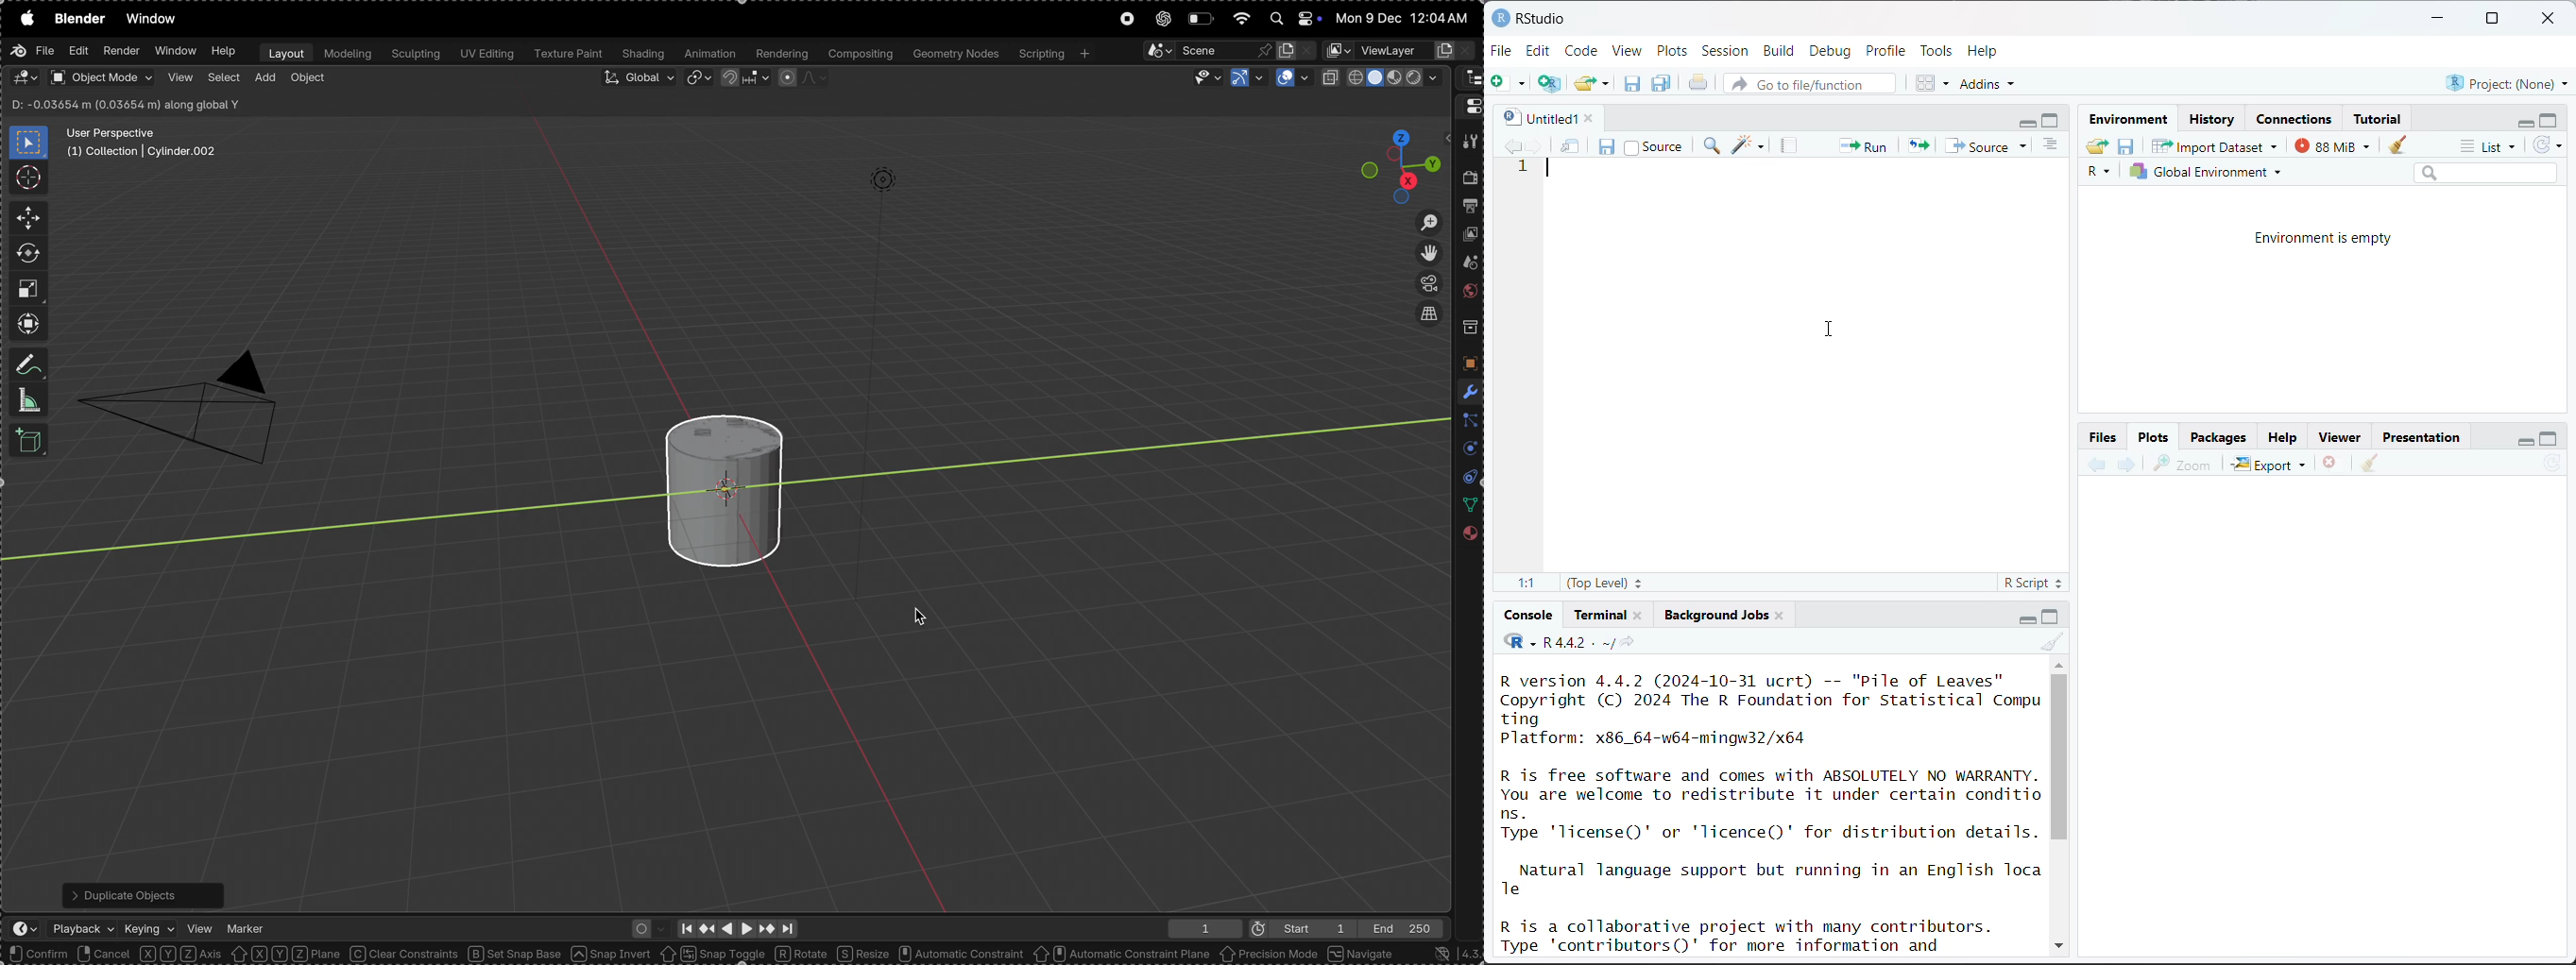 Image resolution: width=2576 pixels, height=980 pixels. Describe the element at coordinates (1663, 83) in the screenshot. I see `save all open documents` at that location.